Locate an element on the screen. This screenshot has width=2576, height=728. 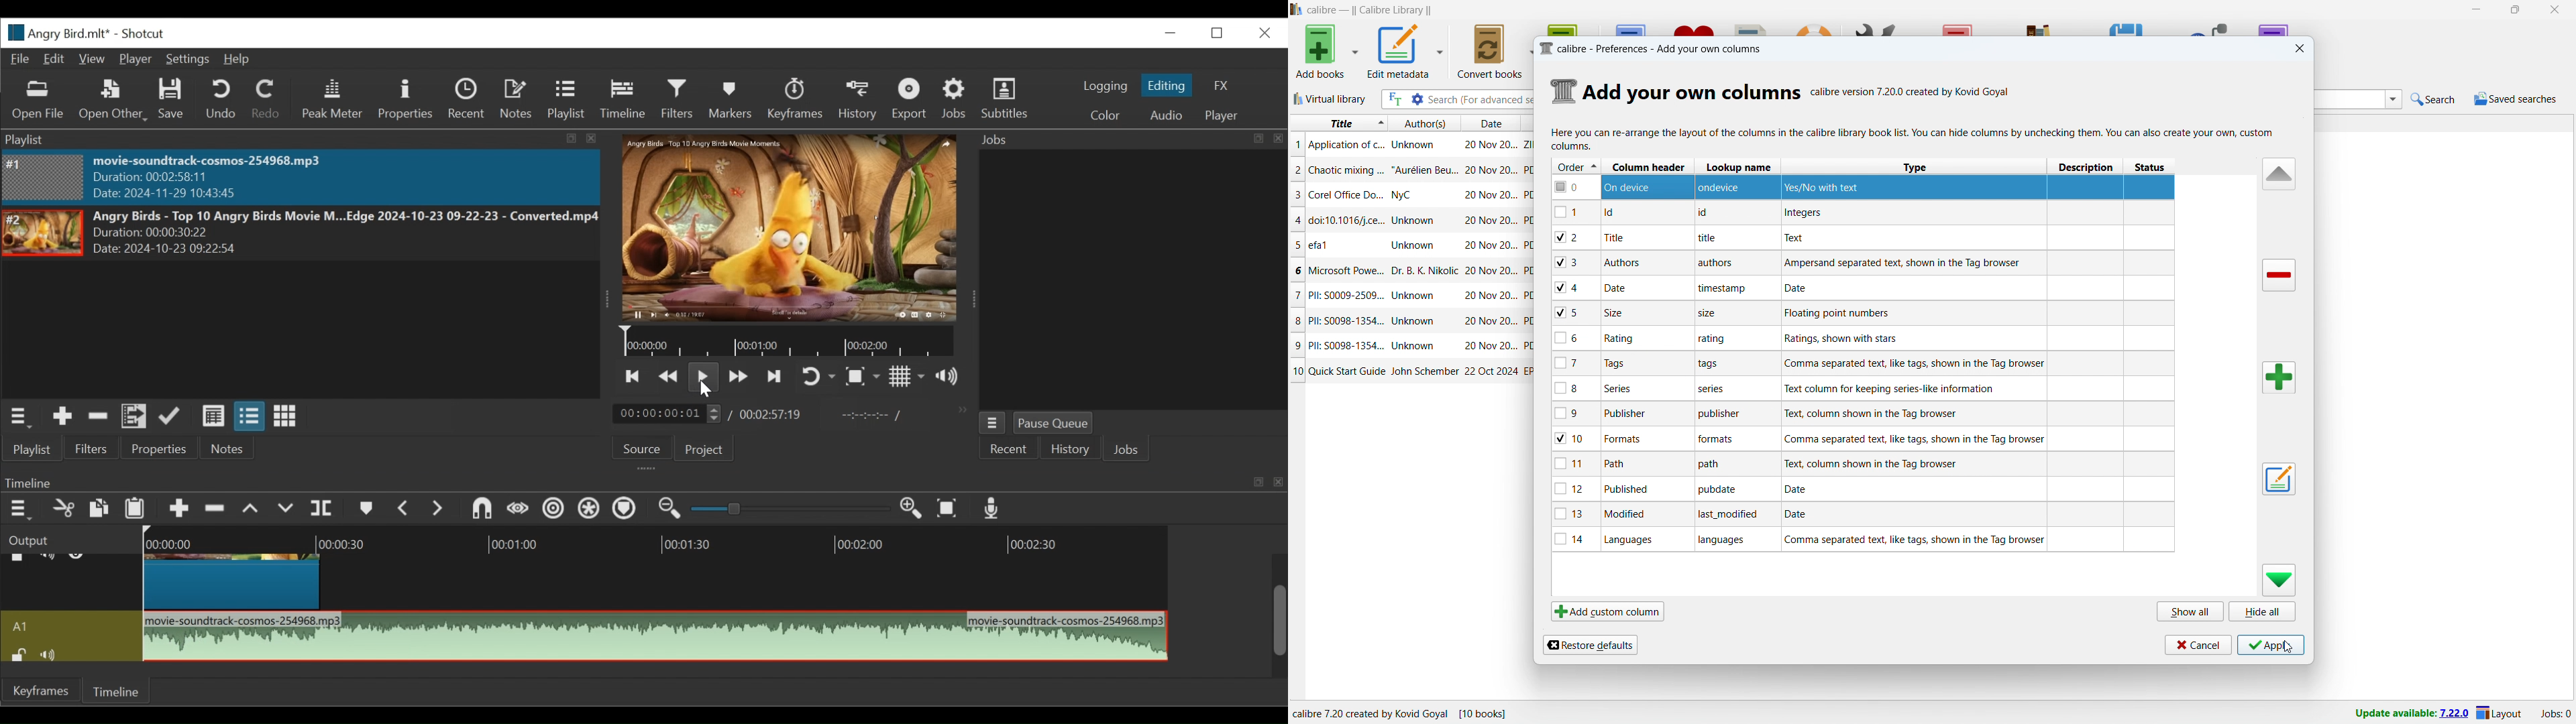
date is located at coordinates (1491, 221).